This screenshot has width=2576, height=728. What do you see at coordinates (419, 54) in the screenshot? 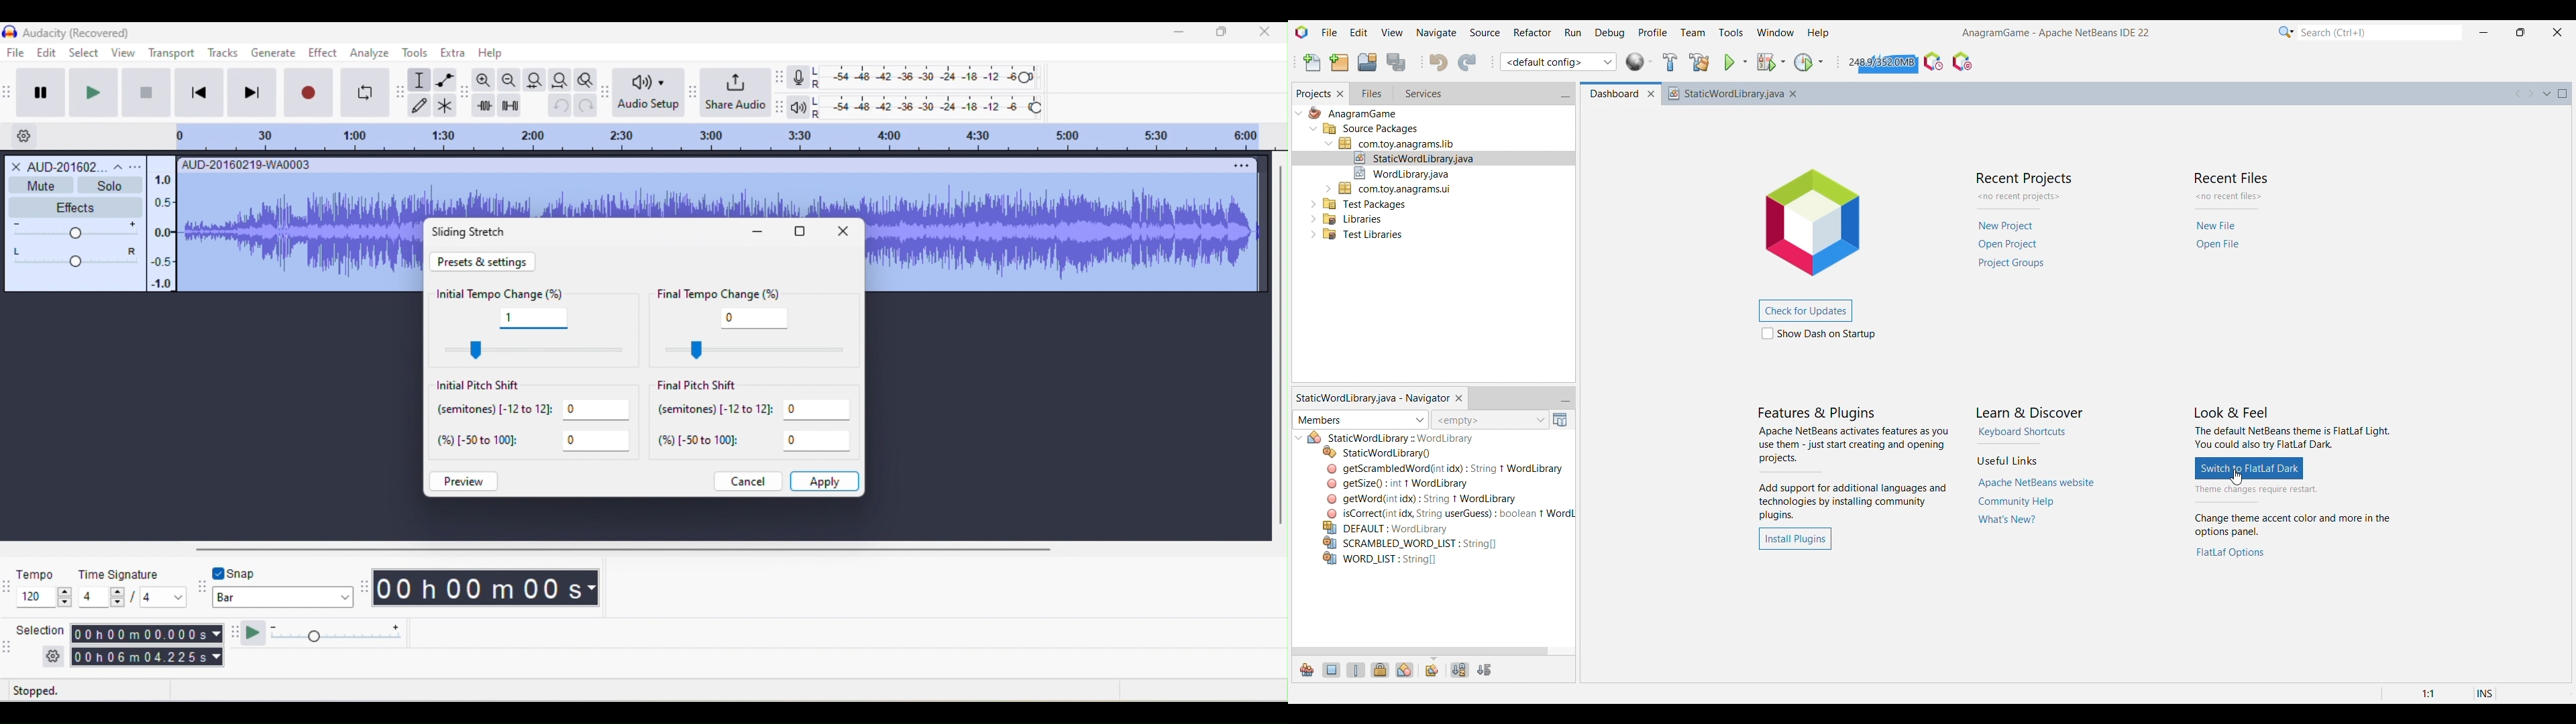
I see `tools` at bounding box center [419, 54].